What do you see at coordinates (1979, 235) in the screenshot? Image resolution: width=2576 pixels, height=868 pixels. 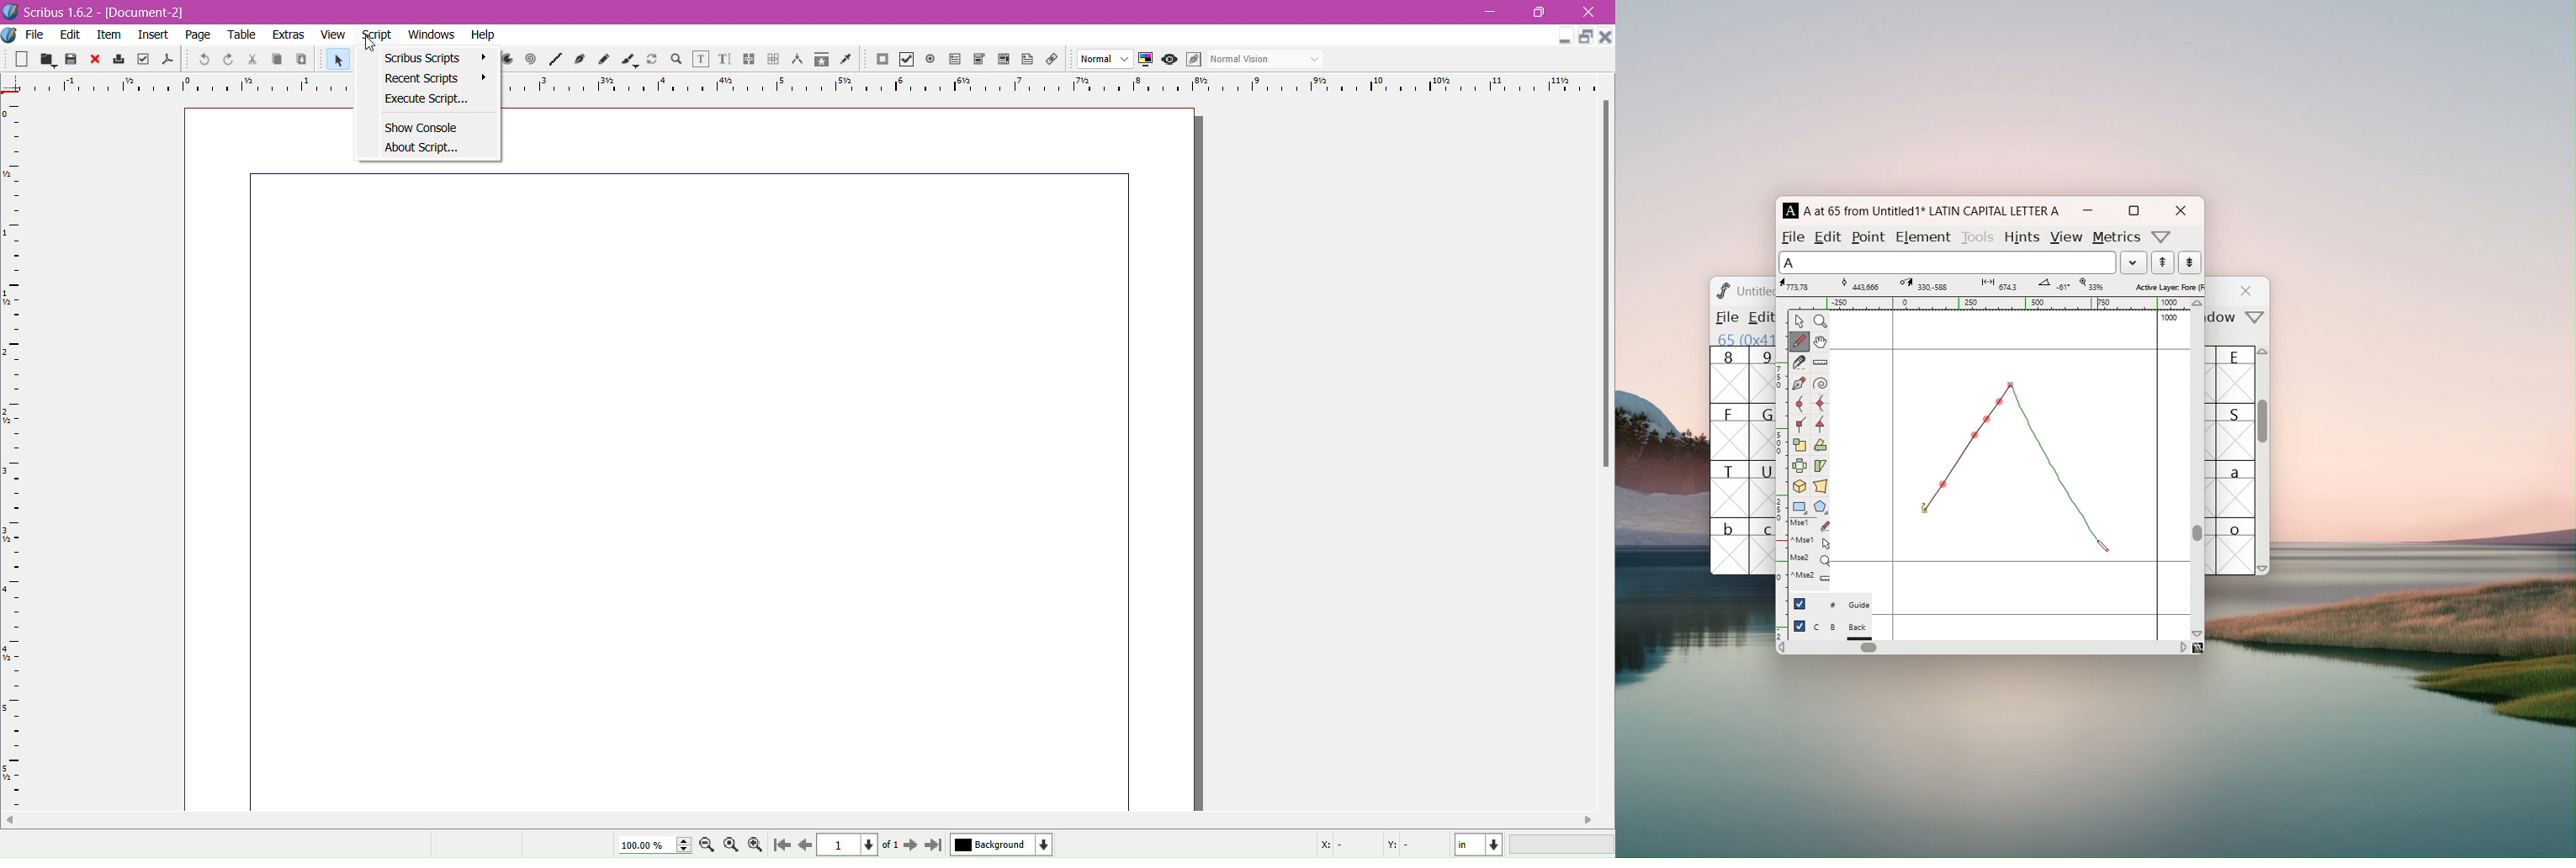 I see `tools` at bounding box center [1979, 235].